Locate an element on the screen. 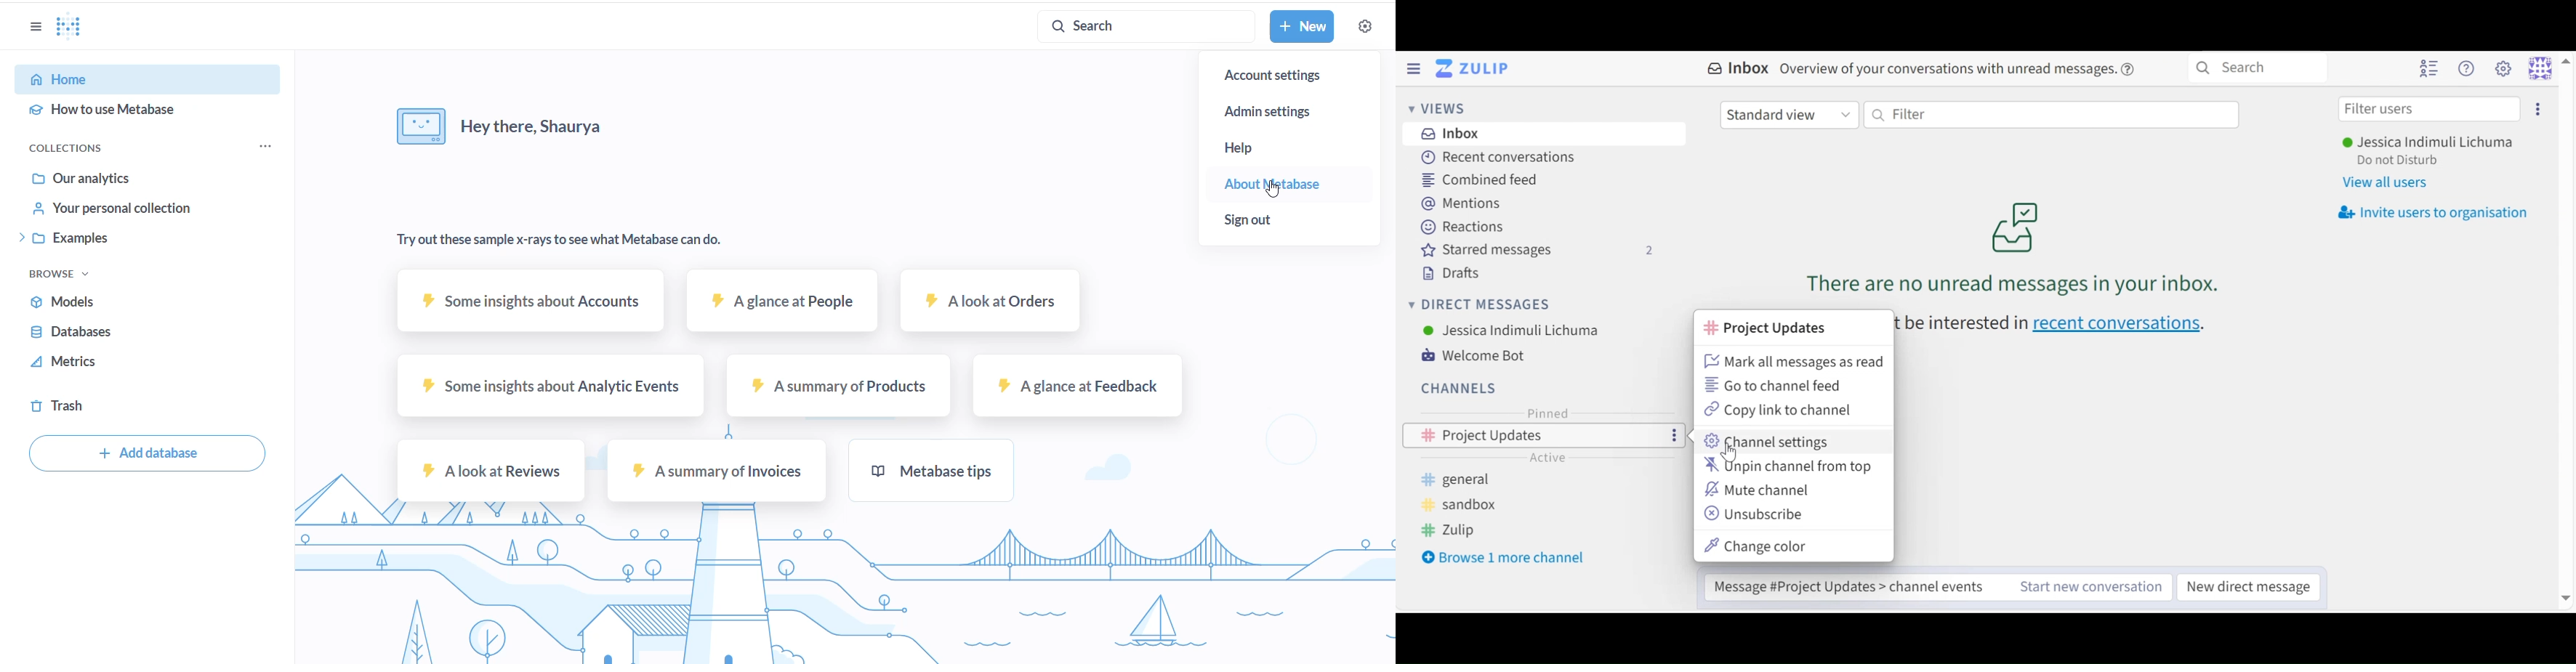  Help menu is located at coordinates (2468, 67).